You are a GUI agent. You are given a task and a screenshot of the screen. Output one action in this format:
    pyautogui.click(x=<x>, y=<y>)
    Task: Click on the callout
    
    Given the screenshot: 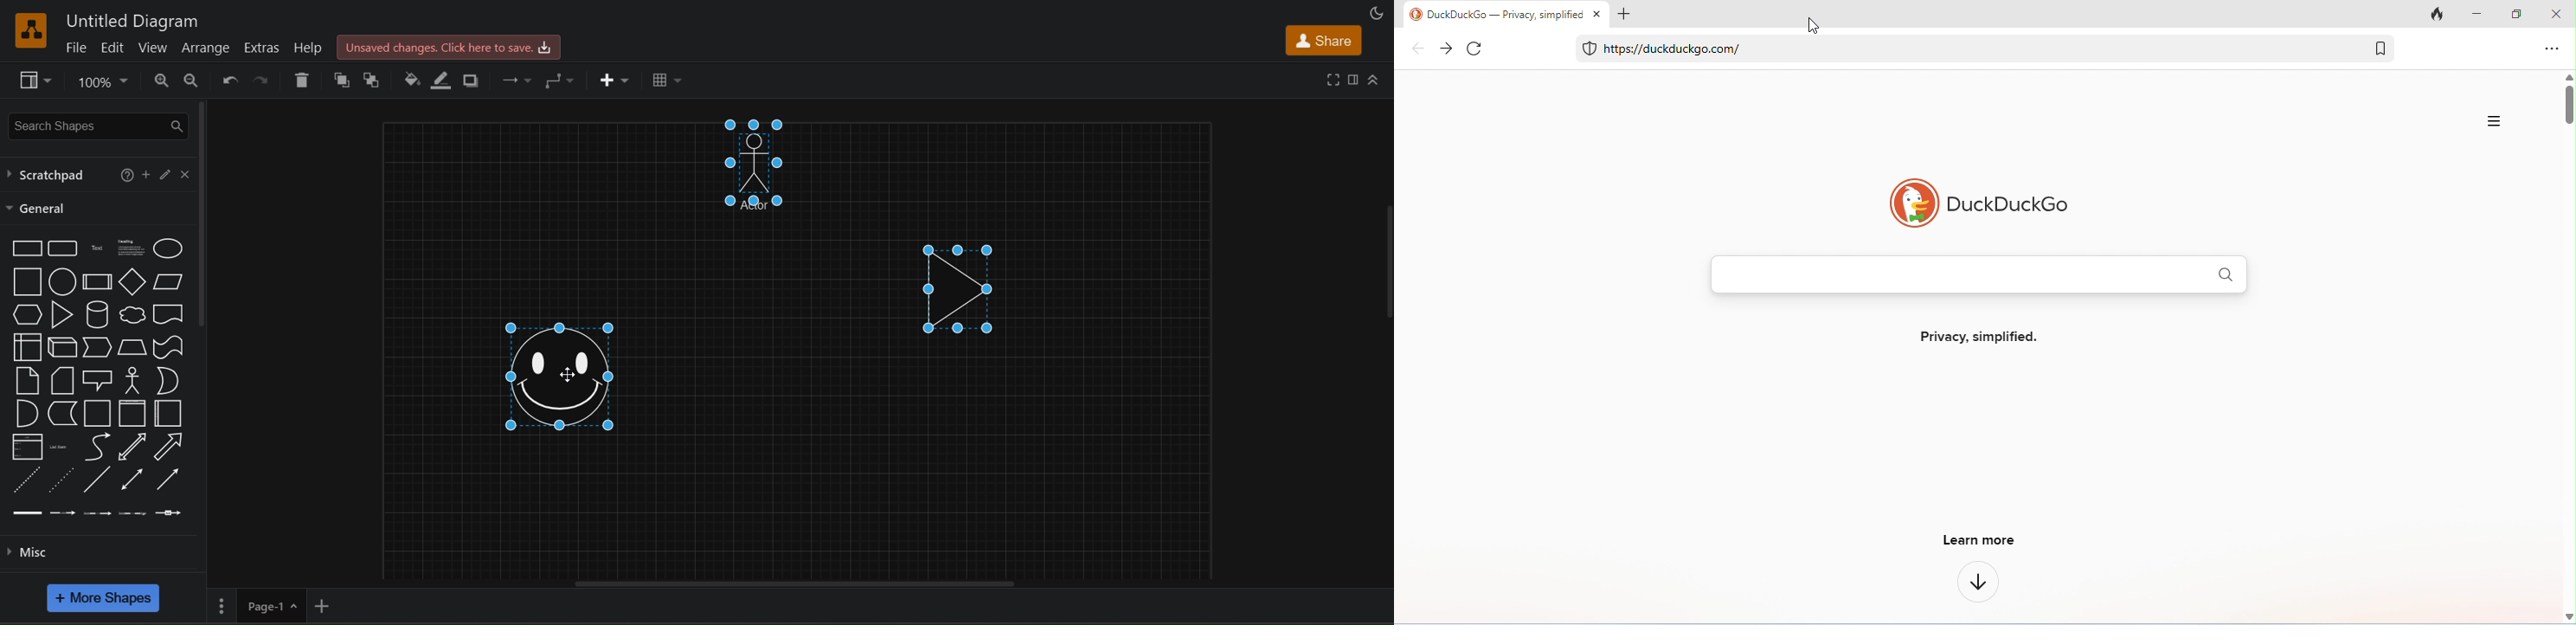 What is the action you would take?
    pyautogui.click(x=97, y=379)
    